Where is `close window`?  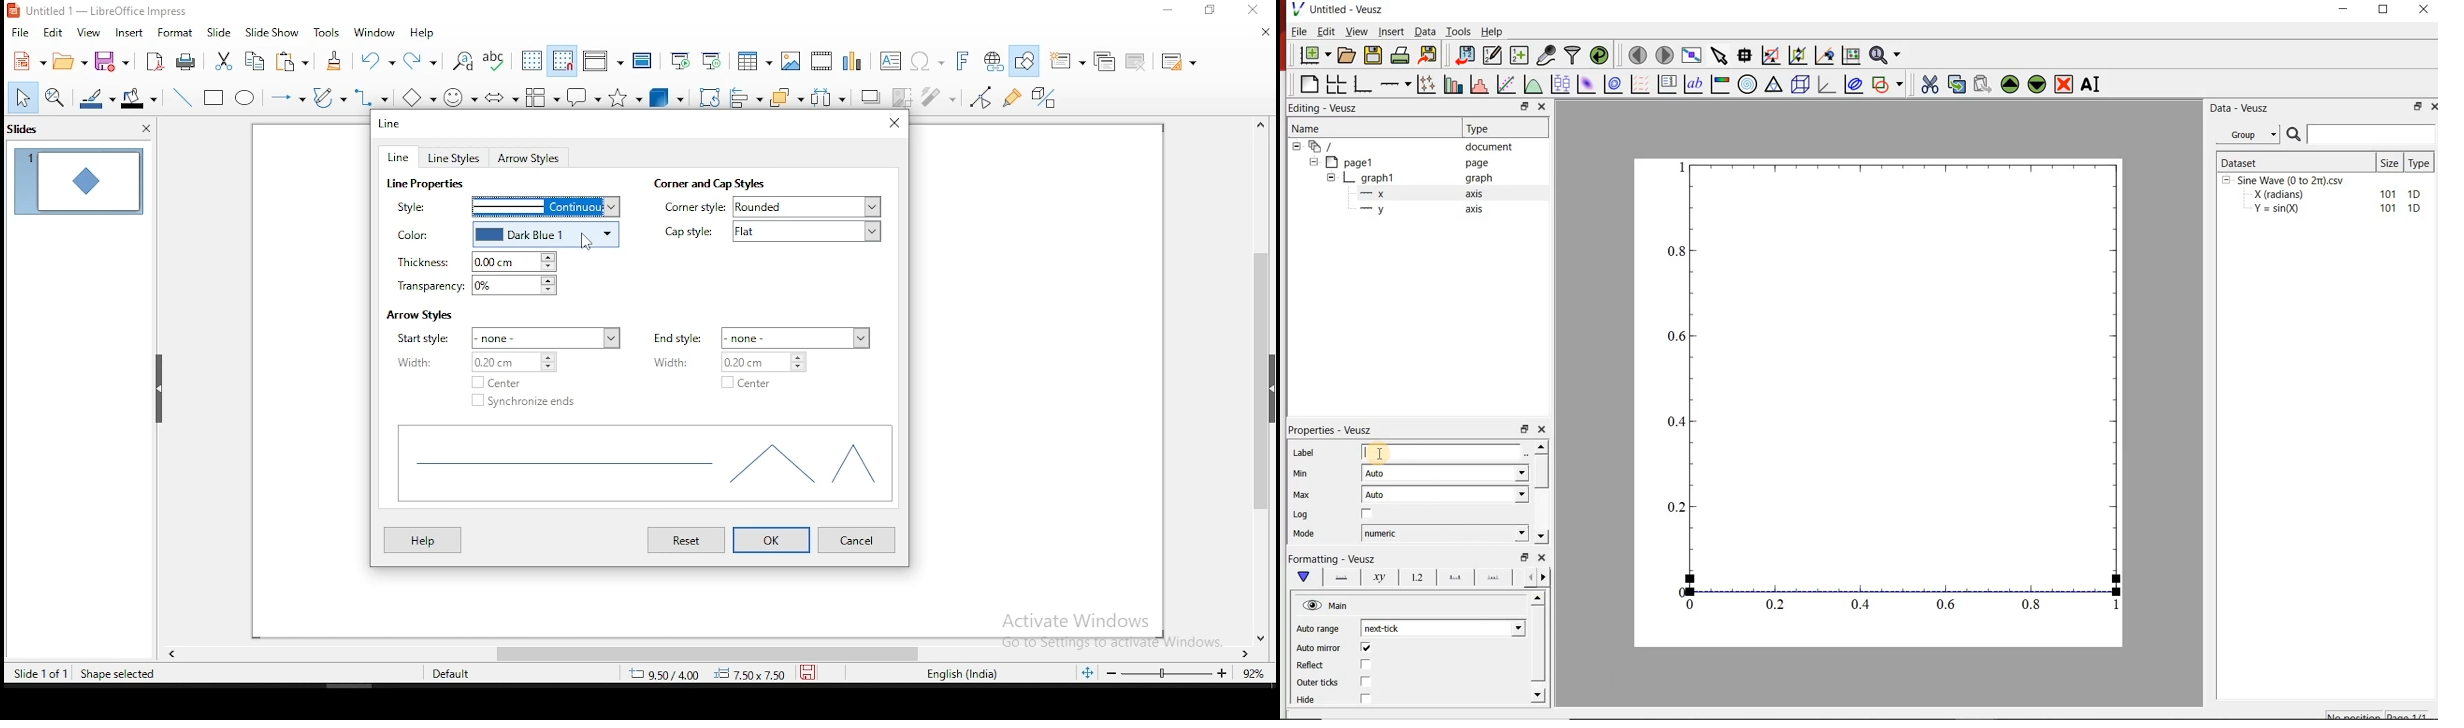
close window is located at coordinates (1255, 10).